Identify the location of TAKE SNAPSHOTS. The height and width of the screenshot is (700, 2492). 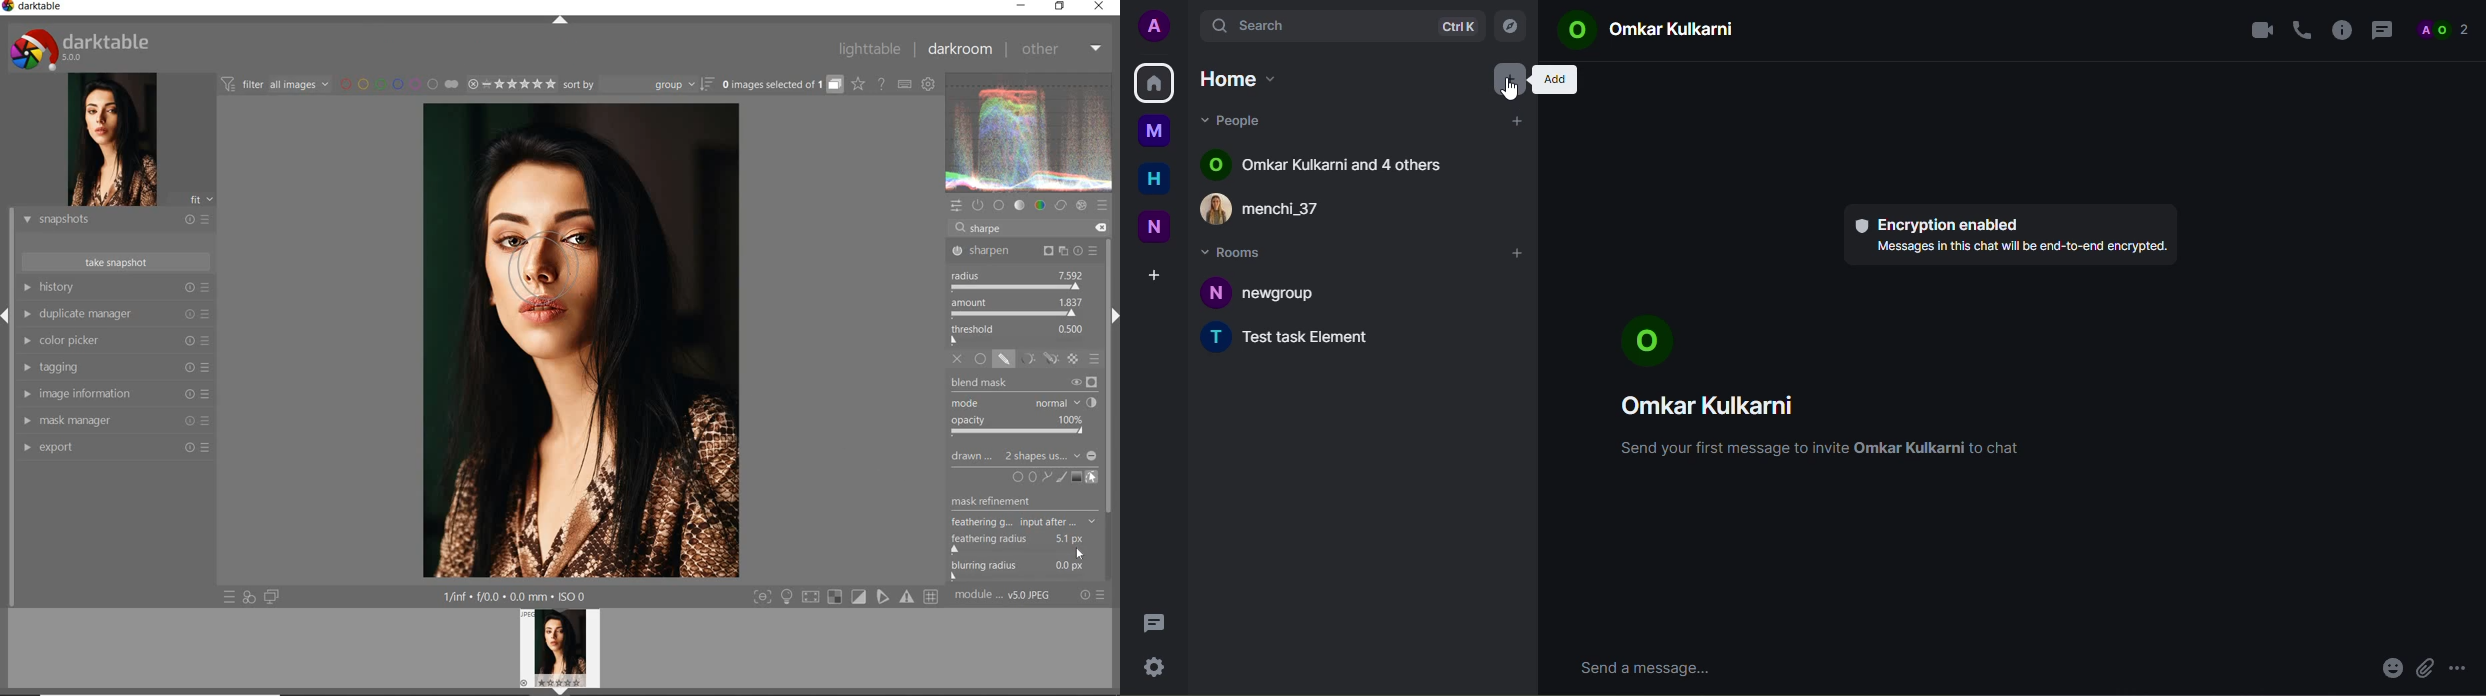
(117, 261).